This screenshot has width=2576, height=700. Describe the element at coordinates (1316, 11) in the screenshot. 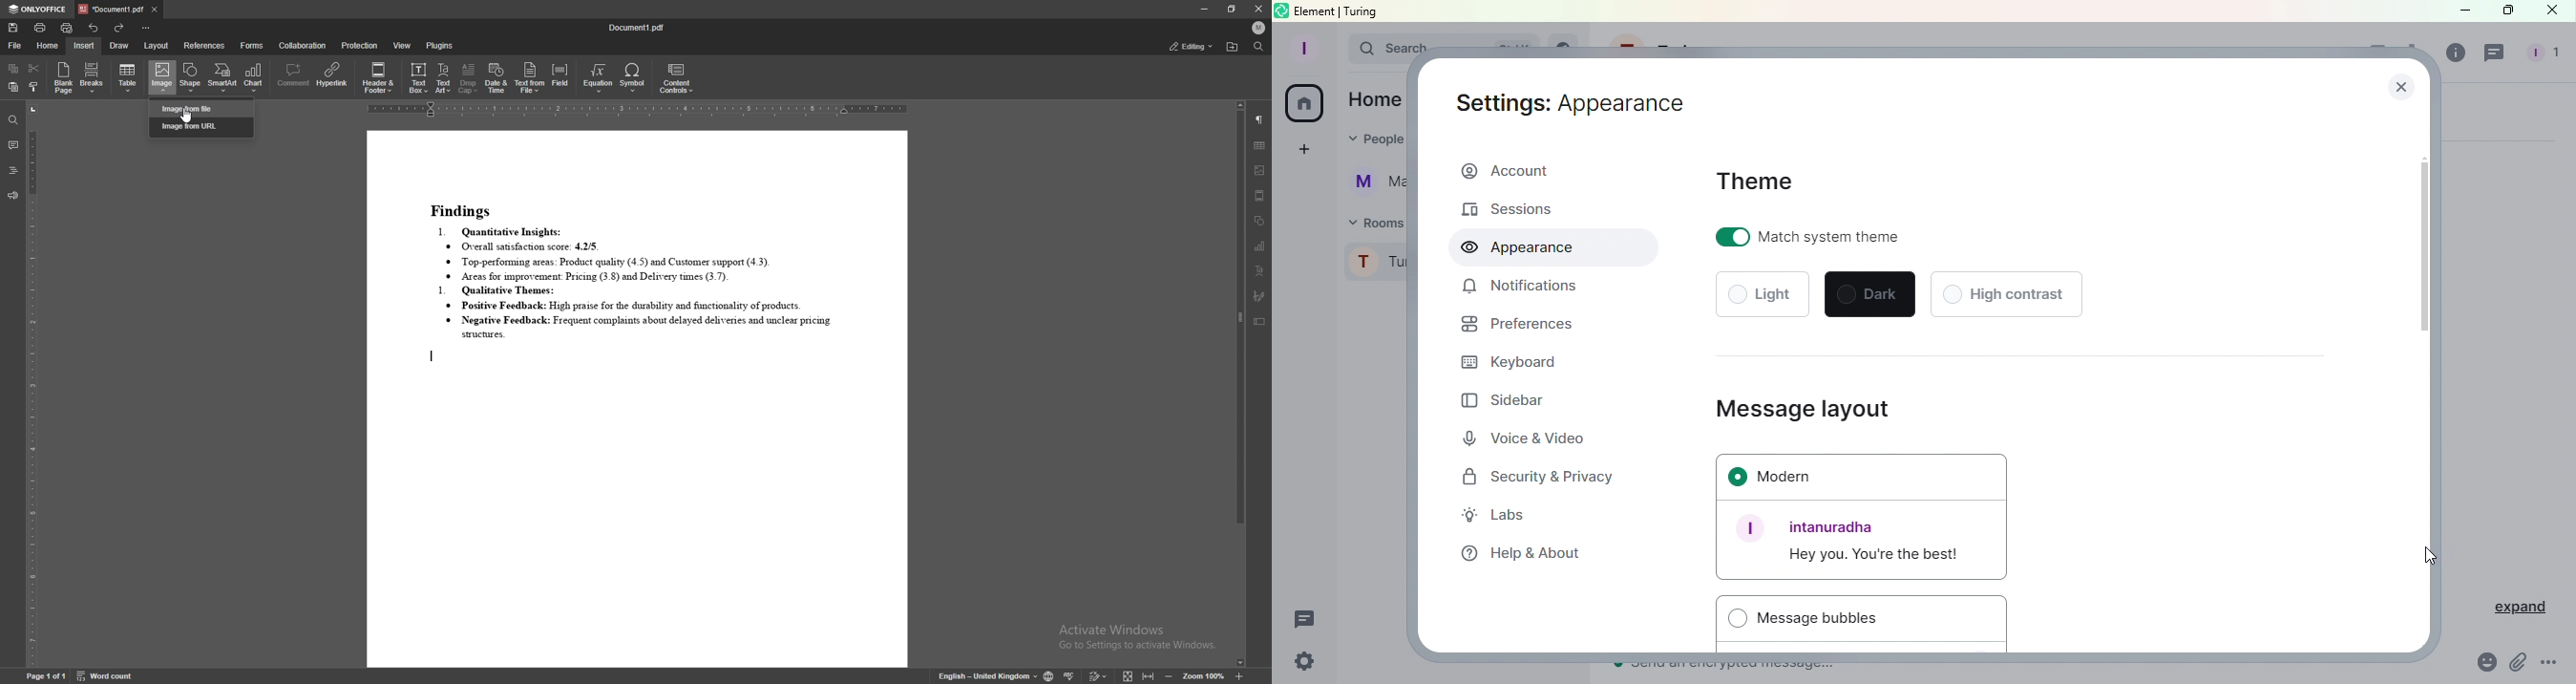

I see `element` at that location.